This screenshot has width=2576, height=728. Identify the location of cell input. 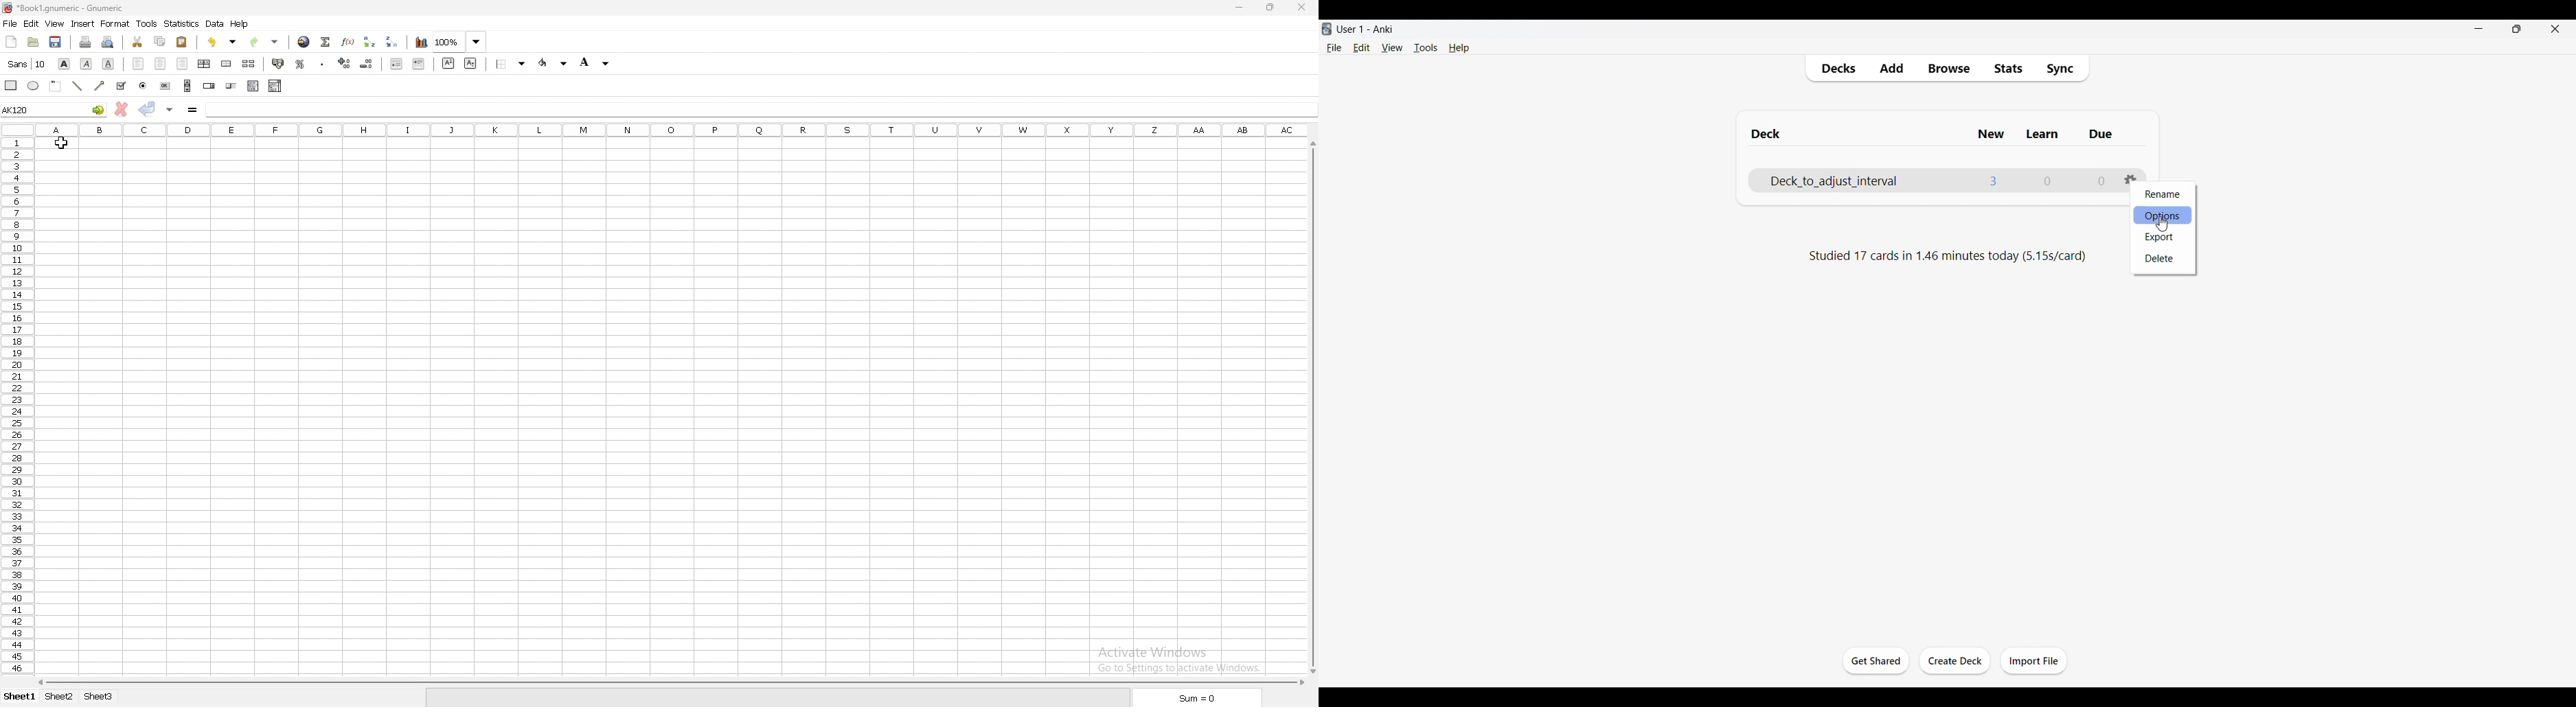
(760, 108).